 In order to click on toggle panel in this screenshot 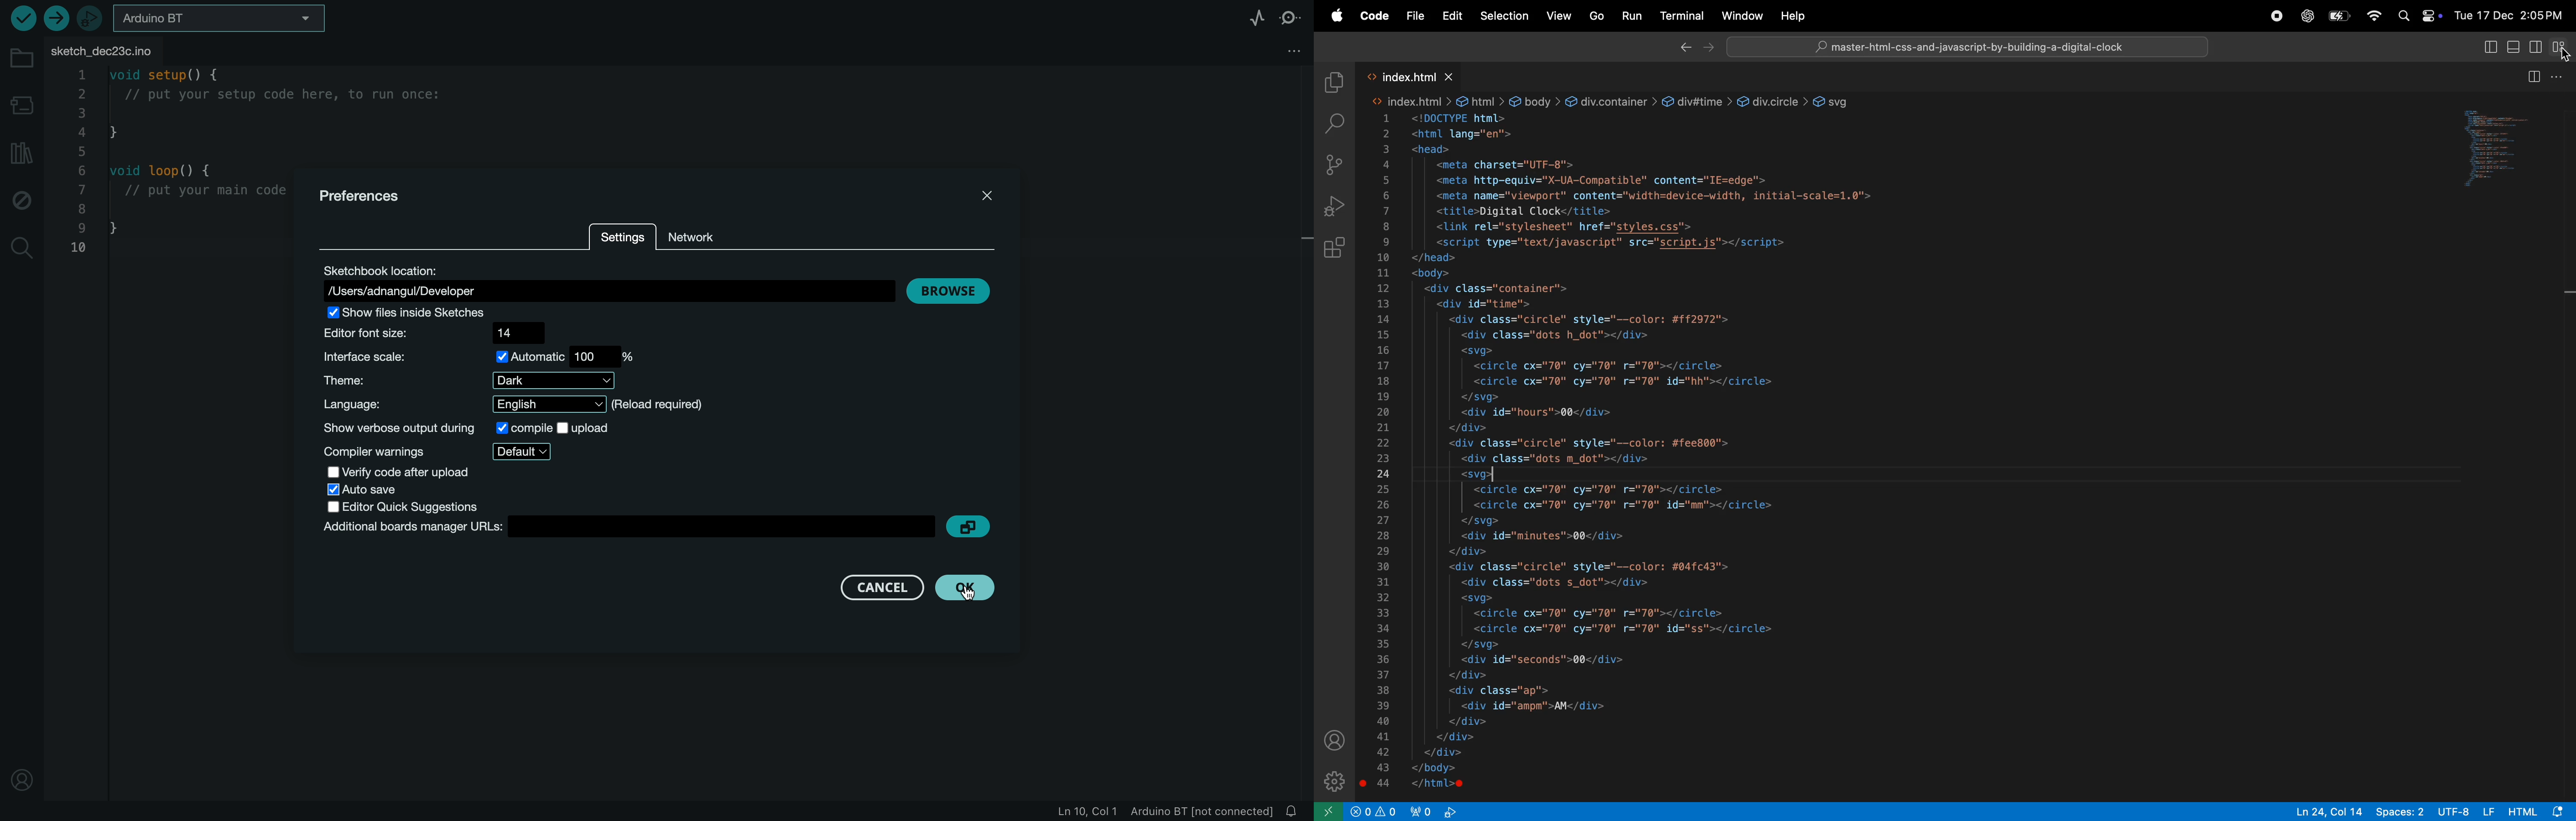, I will do `click(2513, 148)`.